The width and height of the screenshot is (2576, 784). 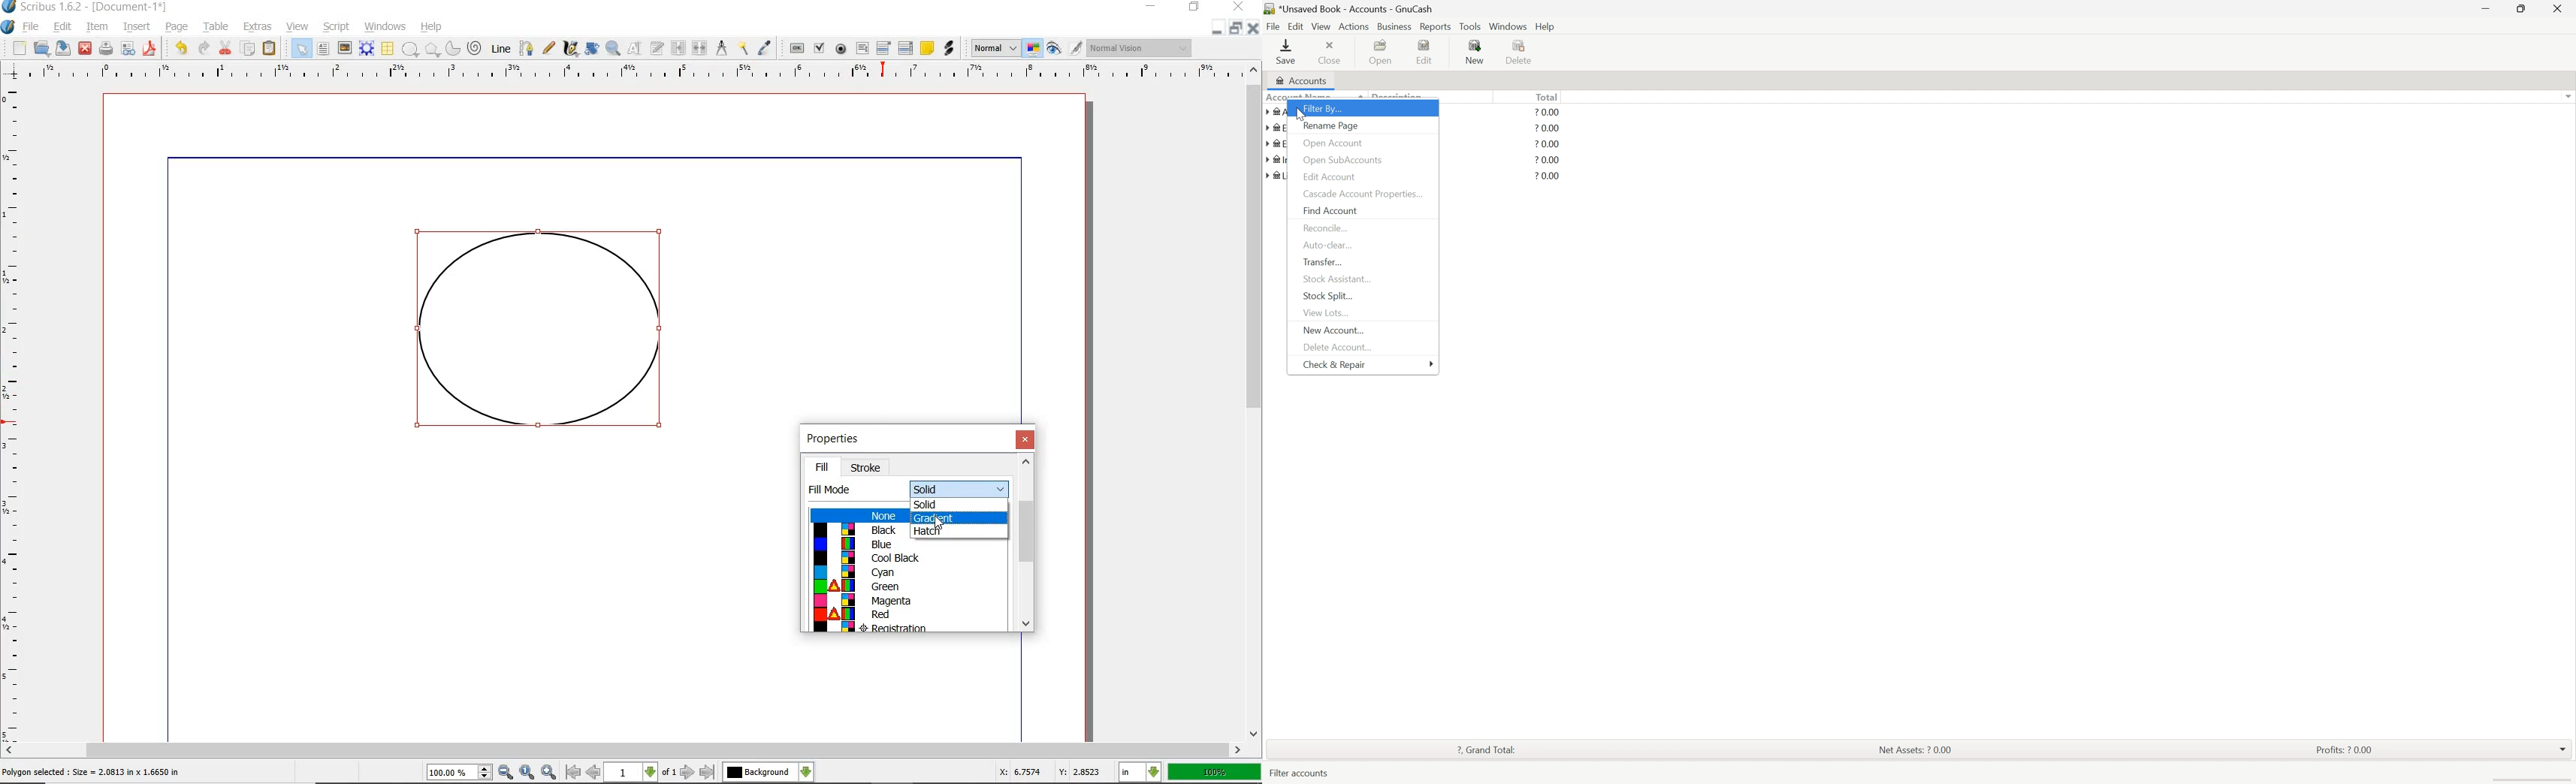 I want to click on hatch, so click(x=950, y=532).